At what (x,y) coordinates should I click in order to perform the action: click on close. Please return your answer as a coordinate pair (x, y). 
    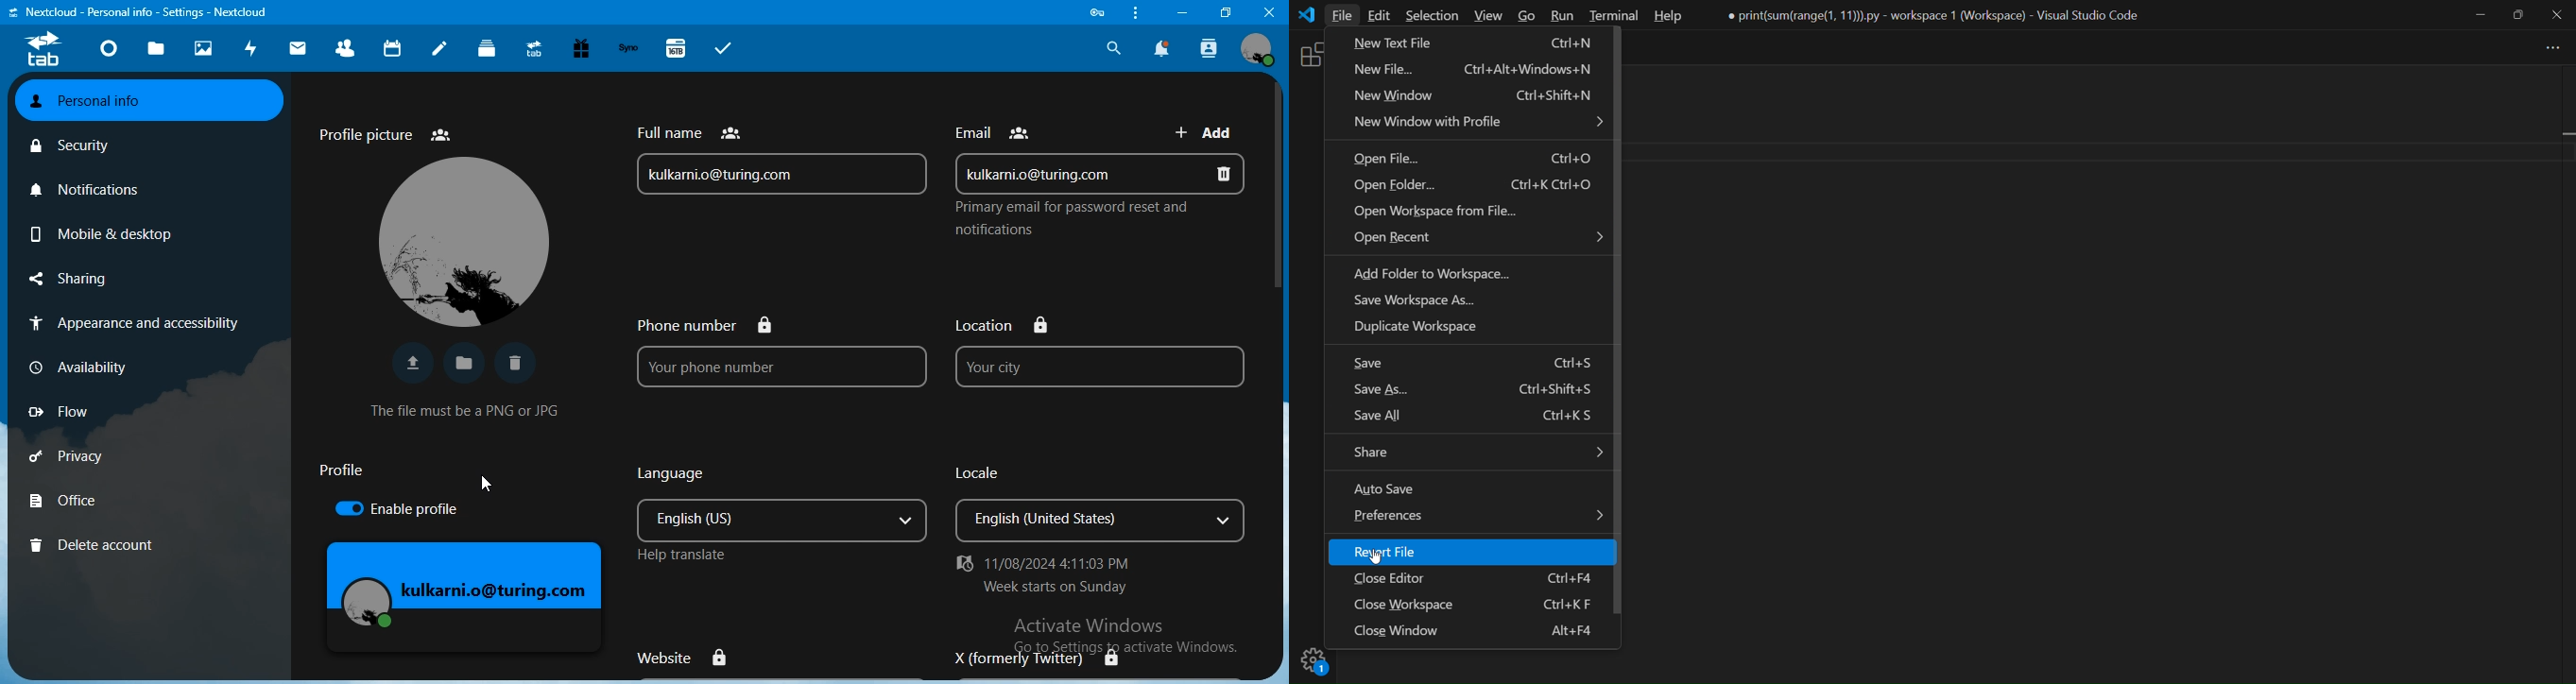
    Looking at the image, I should click on (1270, 11).